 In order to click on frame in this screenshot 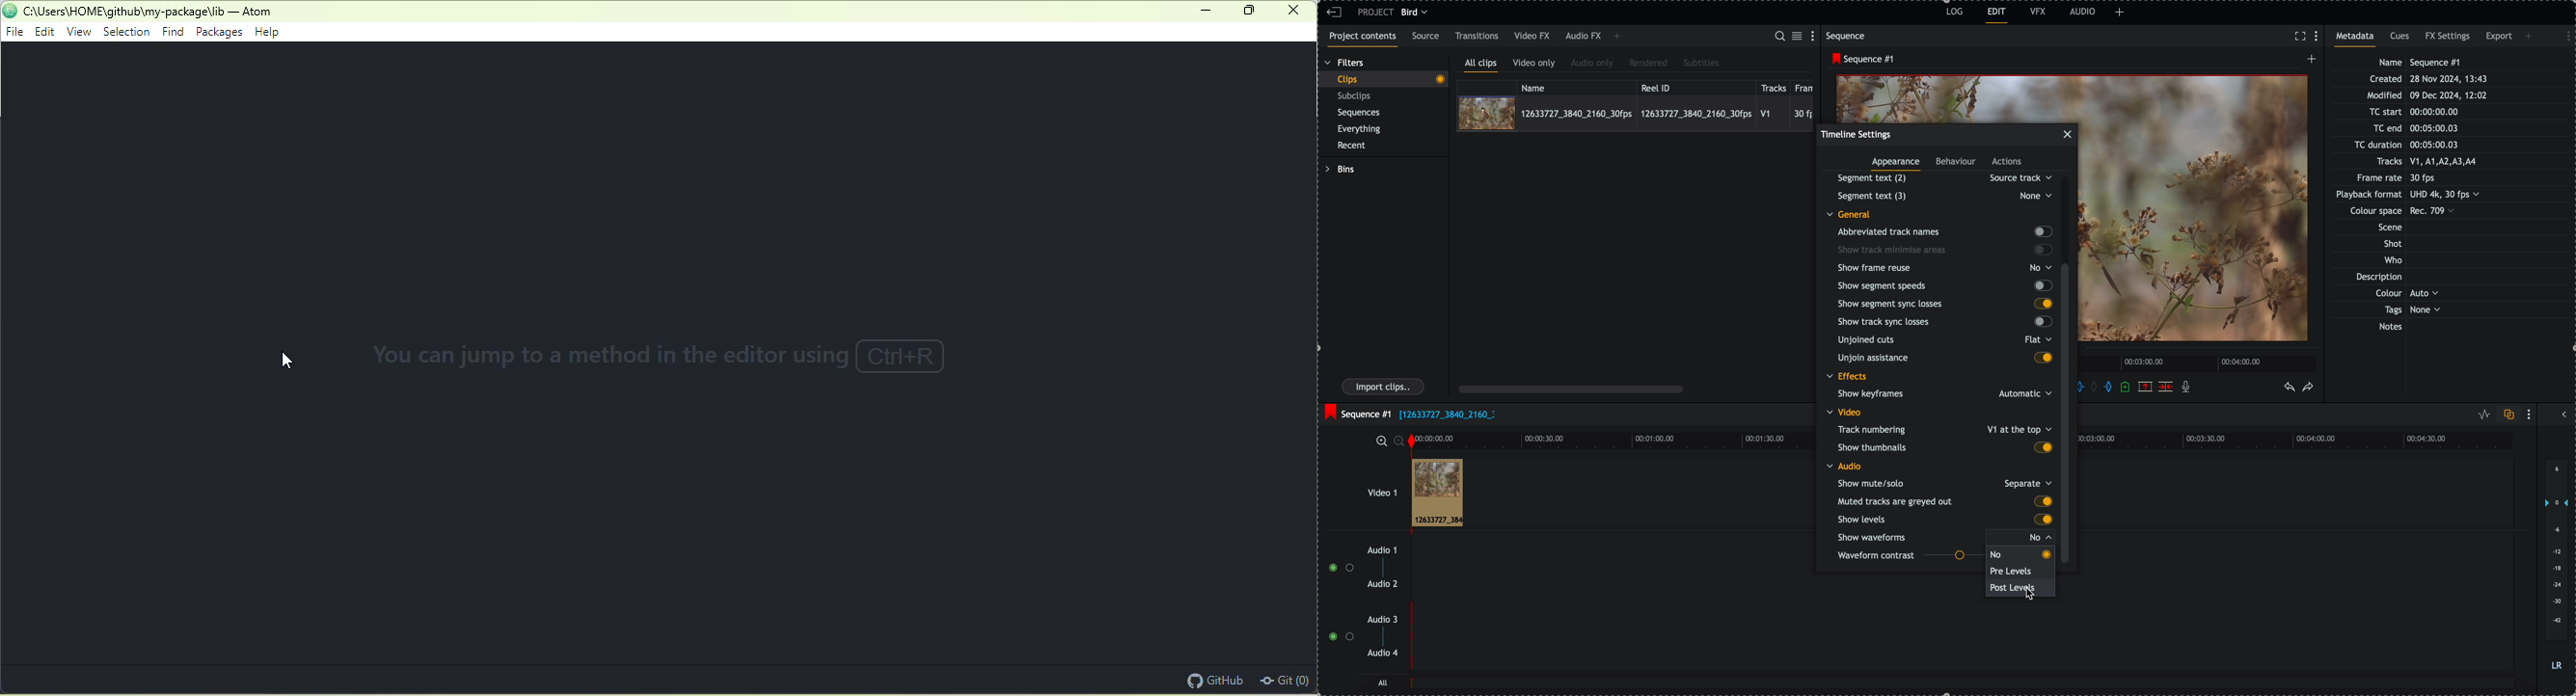, I will do `click(1806, 87)`.